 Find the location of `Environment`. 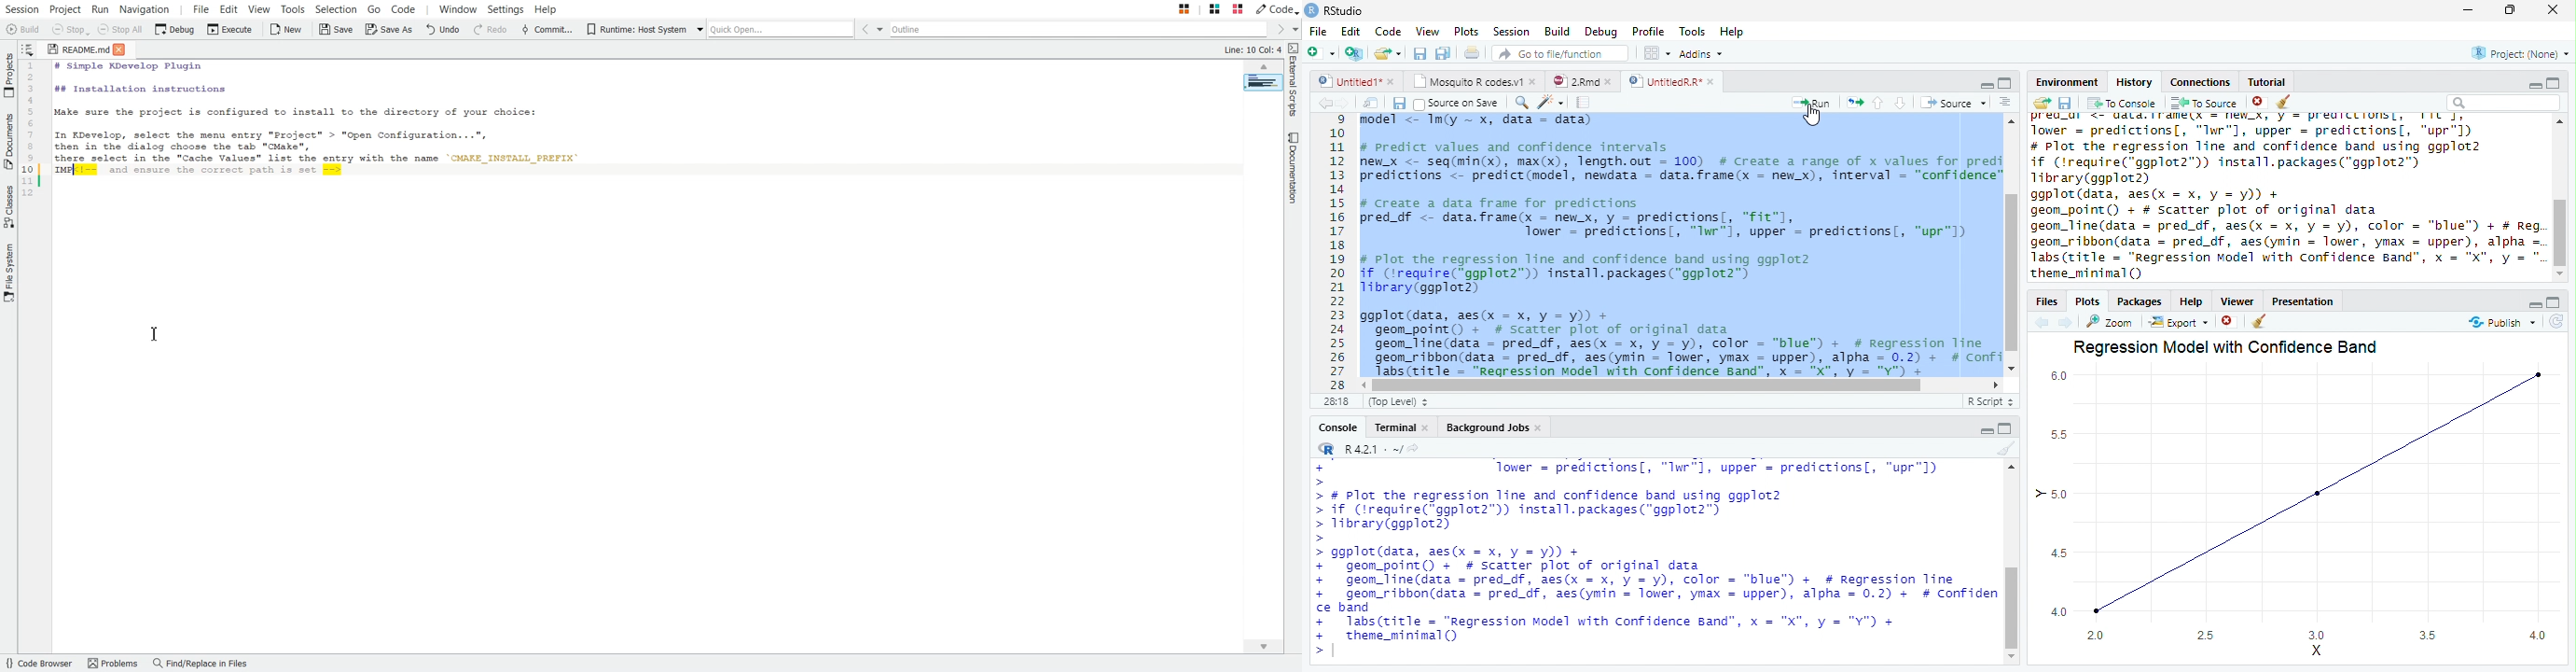

Environment is located at coordinates (2067, 82).